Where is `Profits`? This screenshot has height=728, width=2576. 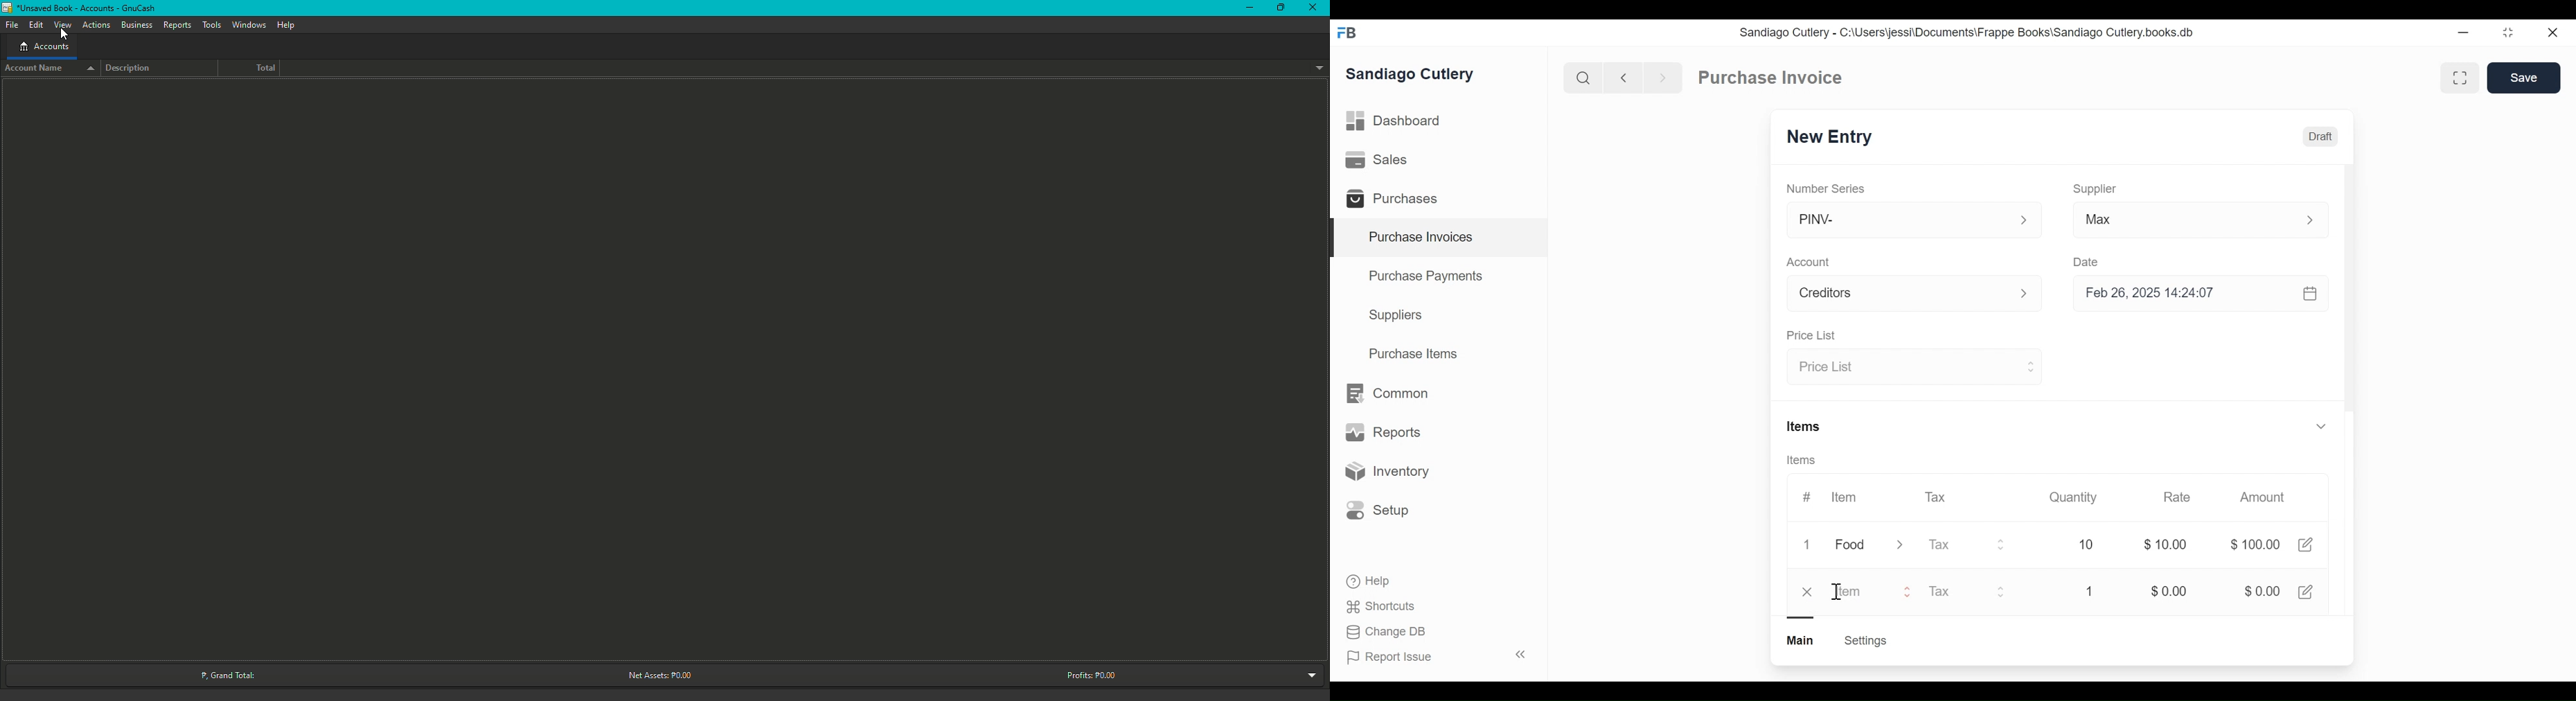 Profits is located at coordinates (1087, 673).